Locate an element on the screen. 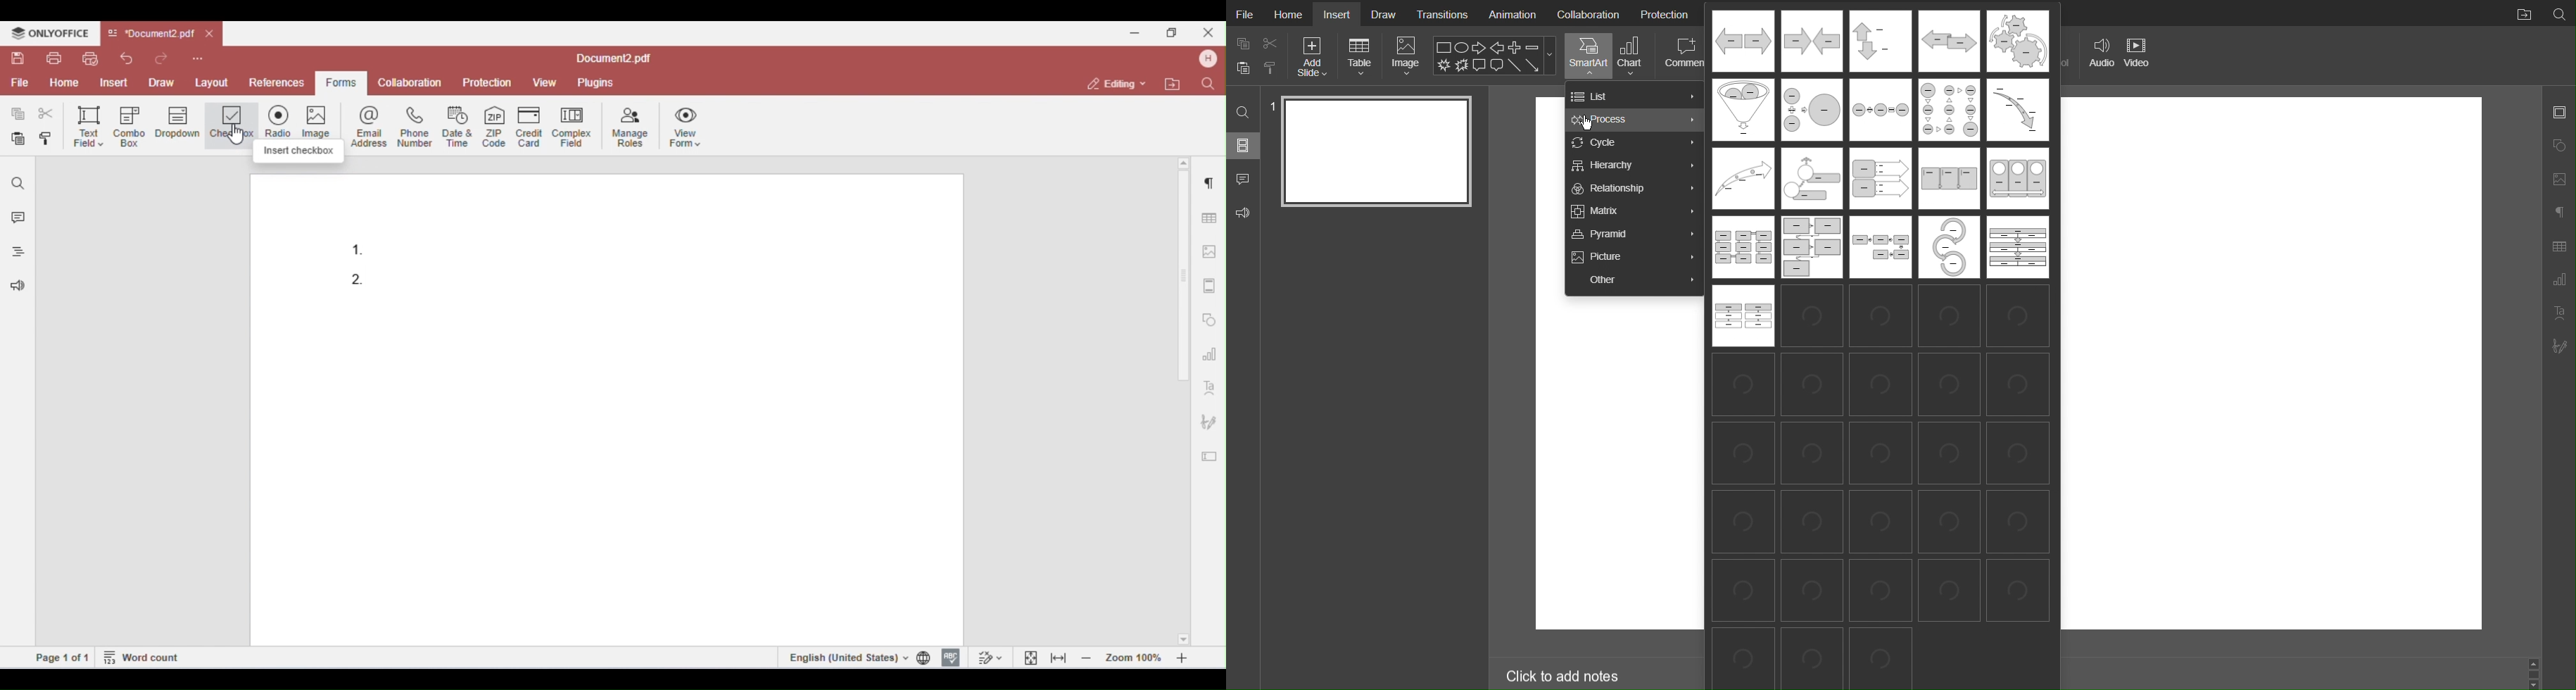  Process Template 1 is located at coordinates (1742, 40).